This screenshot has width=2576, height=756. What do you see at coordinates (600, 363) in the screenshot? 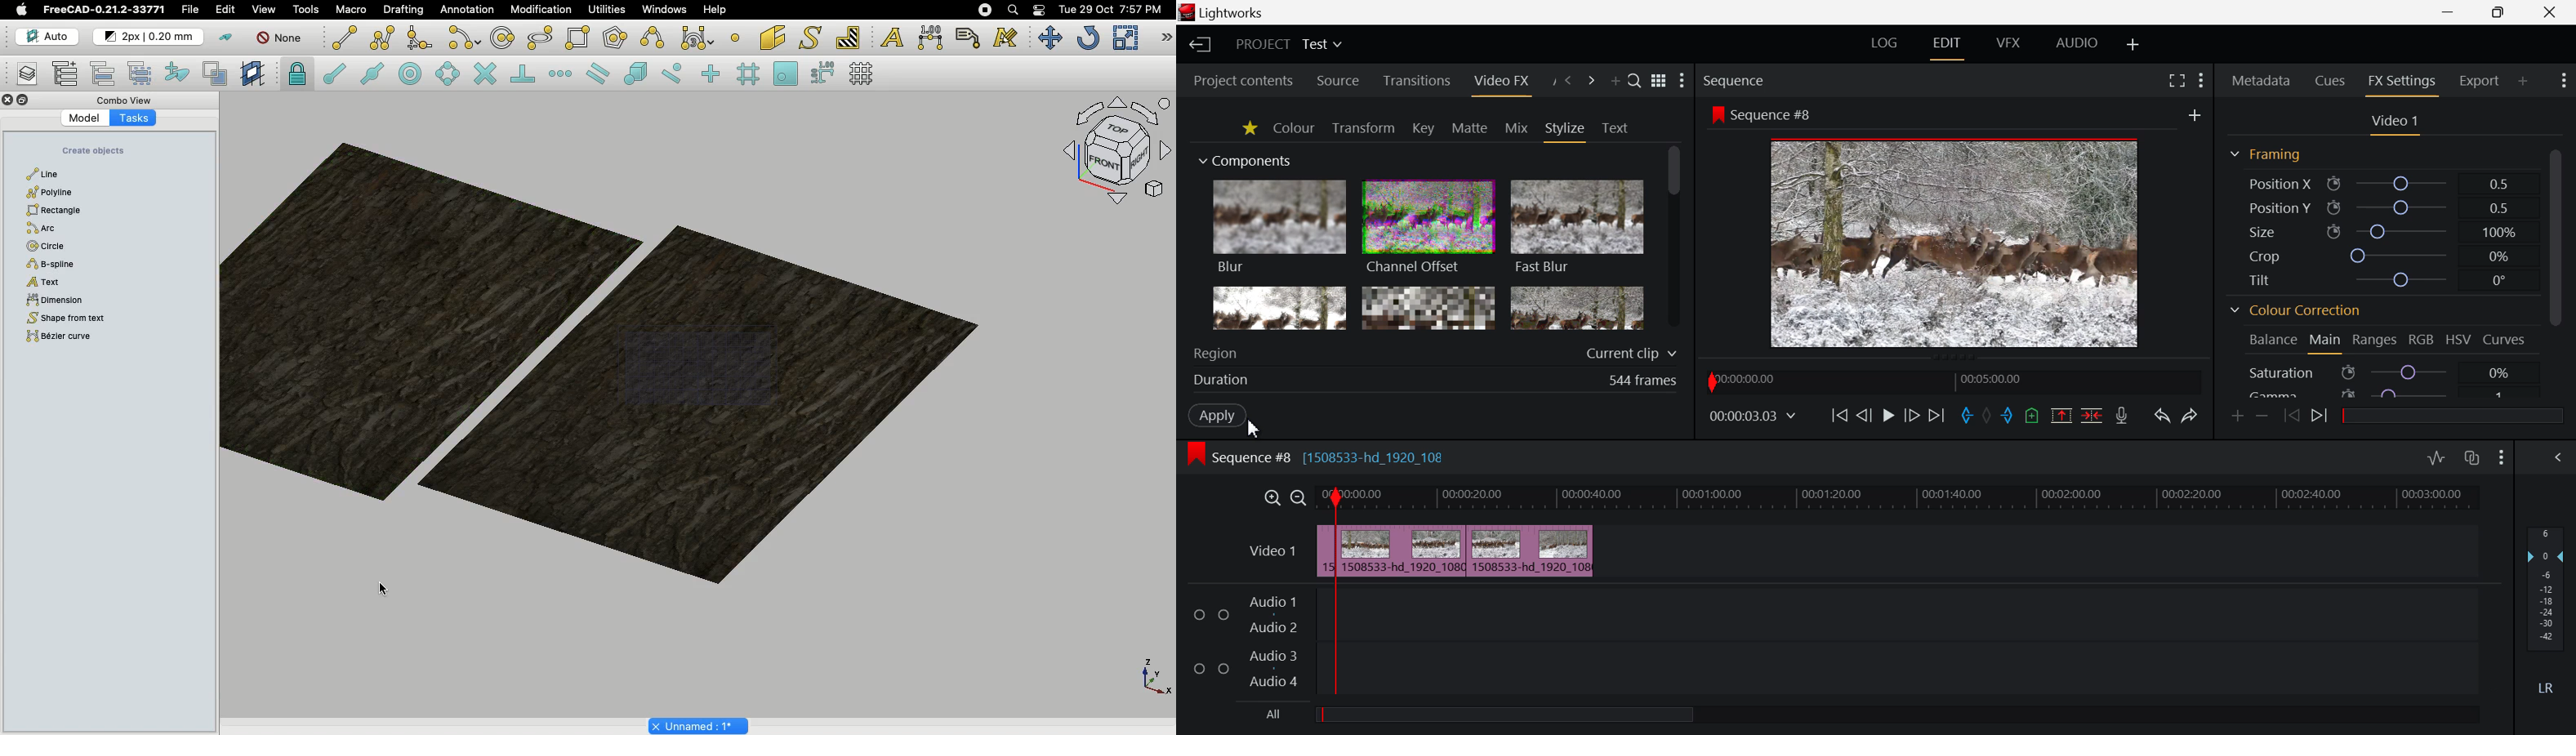
I see `Object selected` at bounding box center [600, 363].